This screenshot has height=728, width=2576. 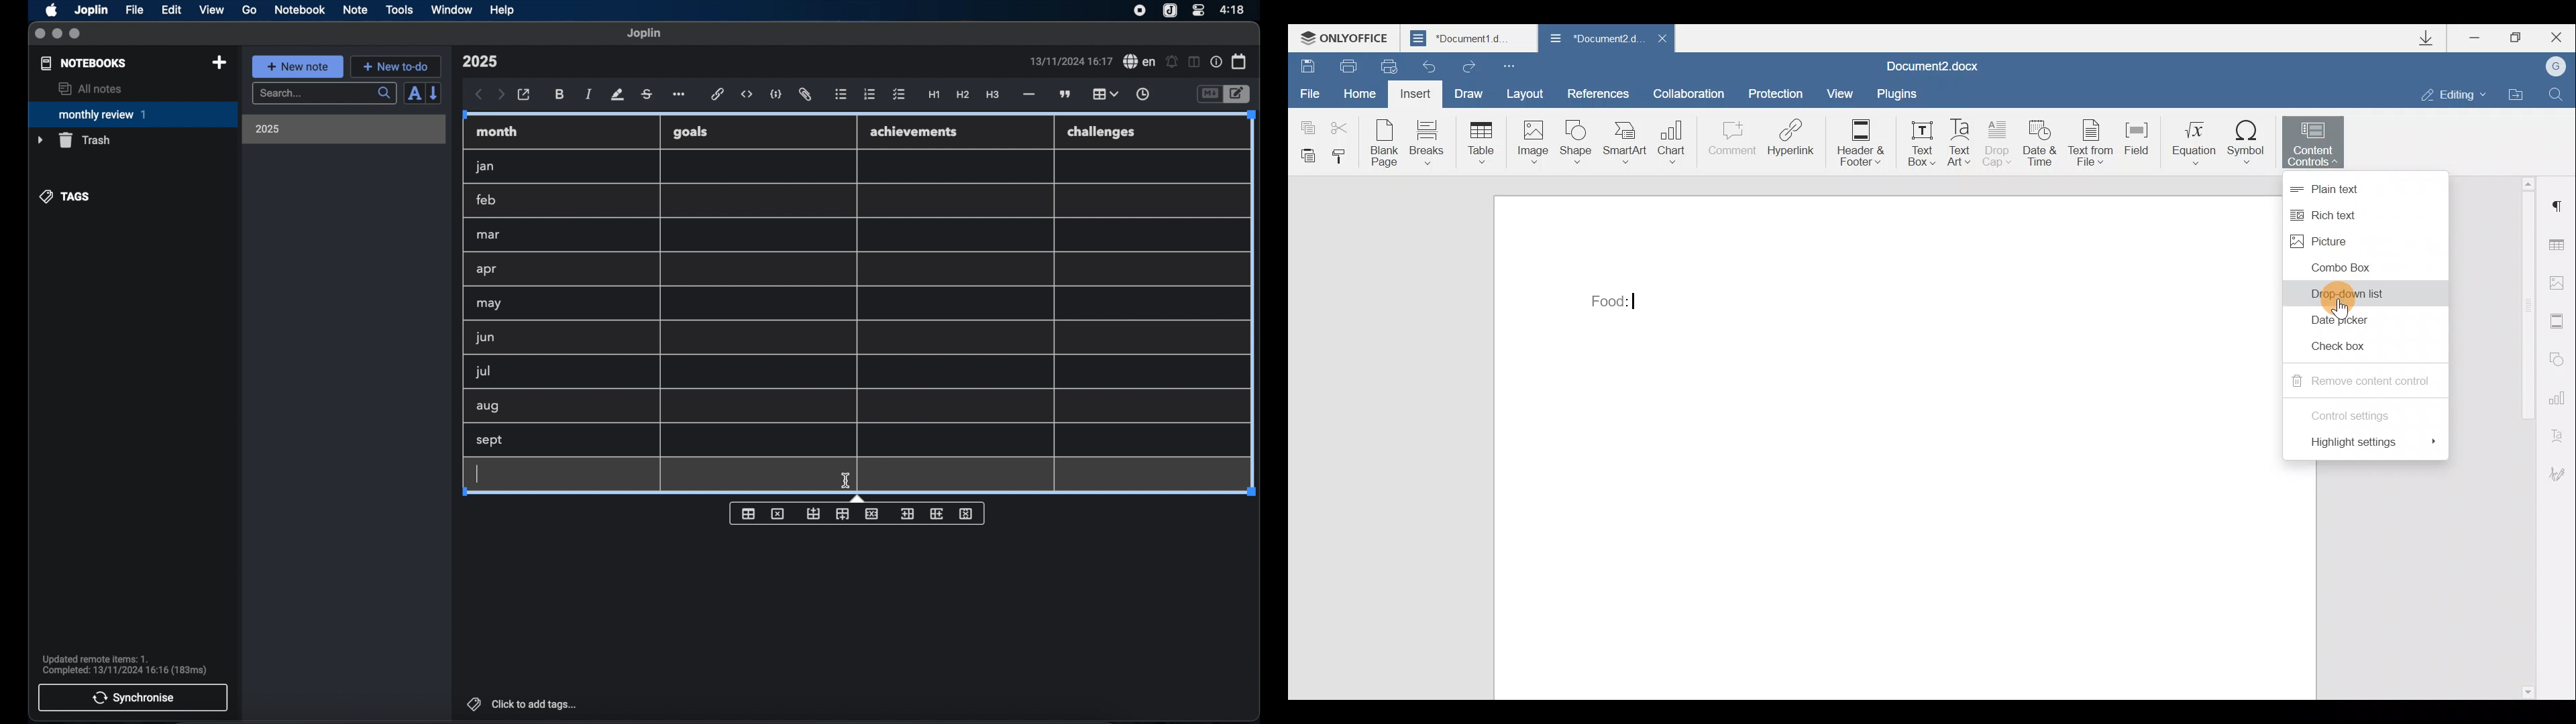 What do you see at coordinates (1387, 67) in the screenshot?
I see `Quick print` at bounding box center [1387, 67].